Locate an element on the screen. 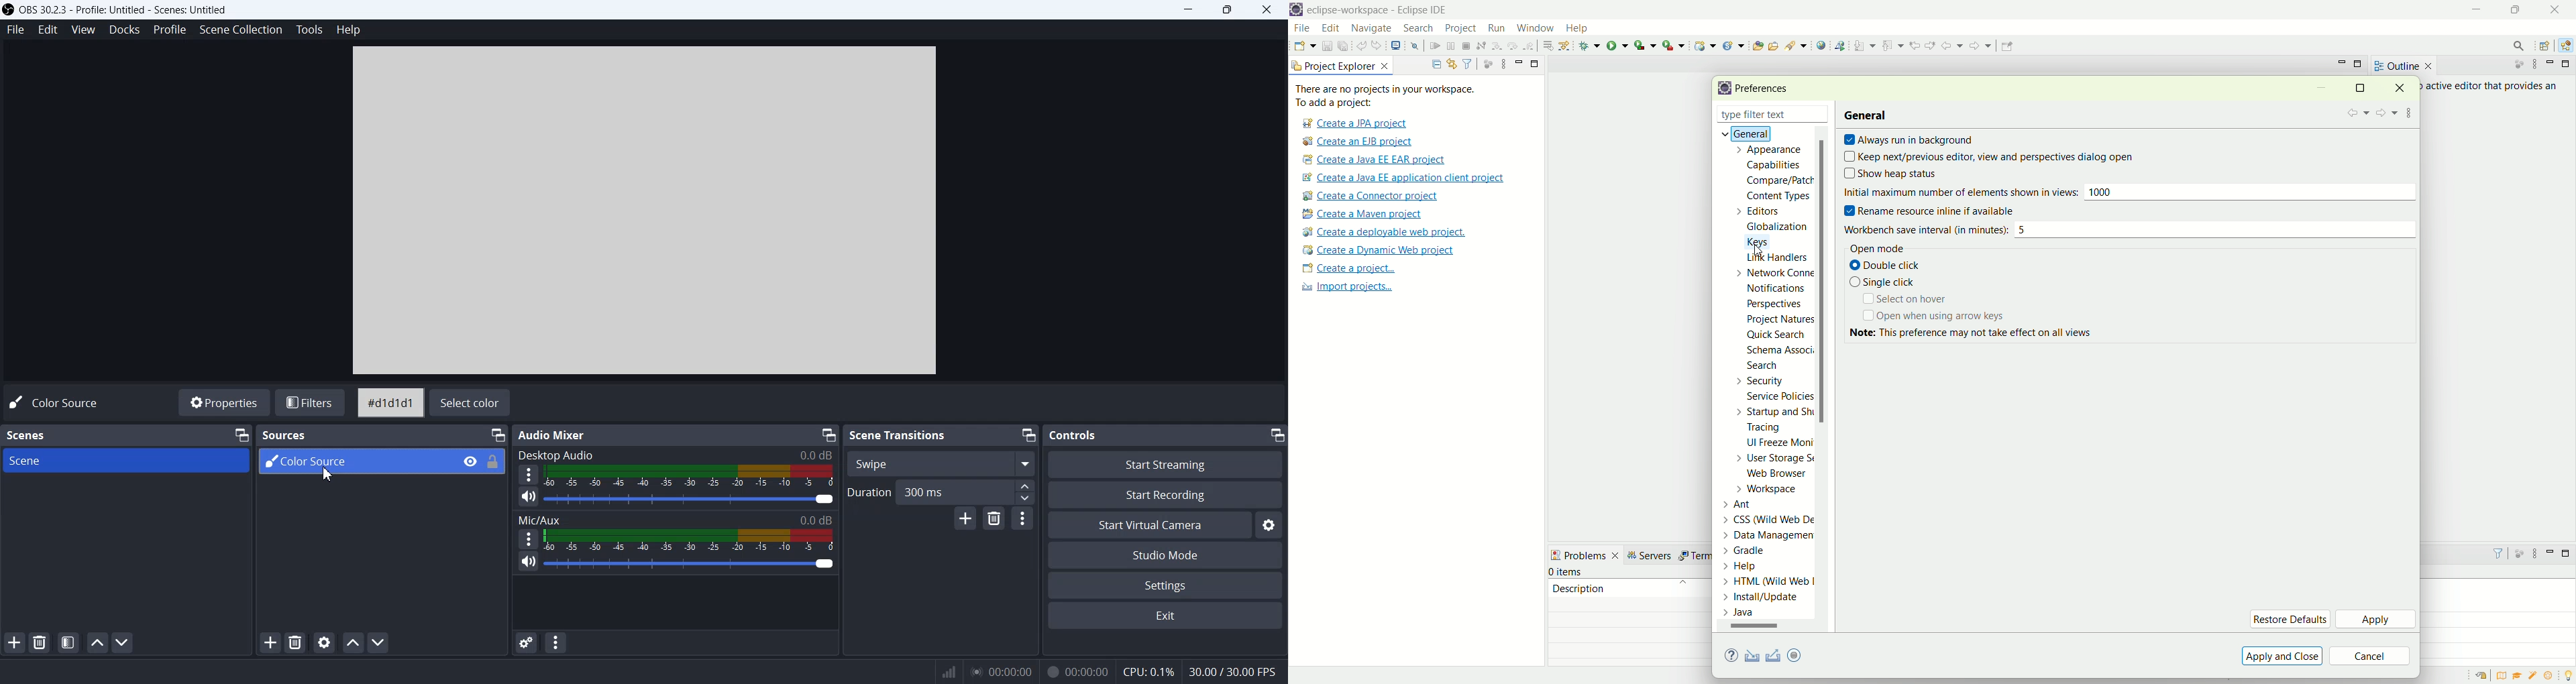 This screenshot has height=700, width=2576. Swipe is located at coordinates (941, 463).